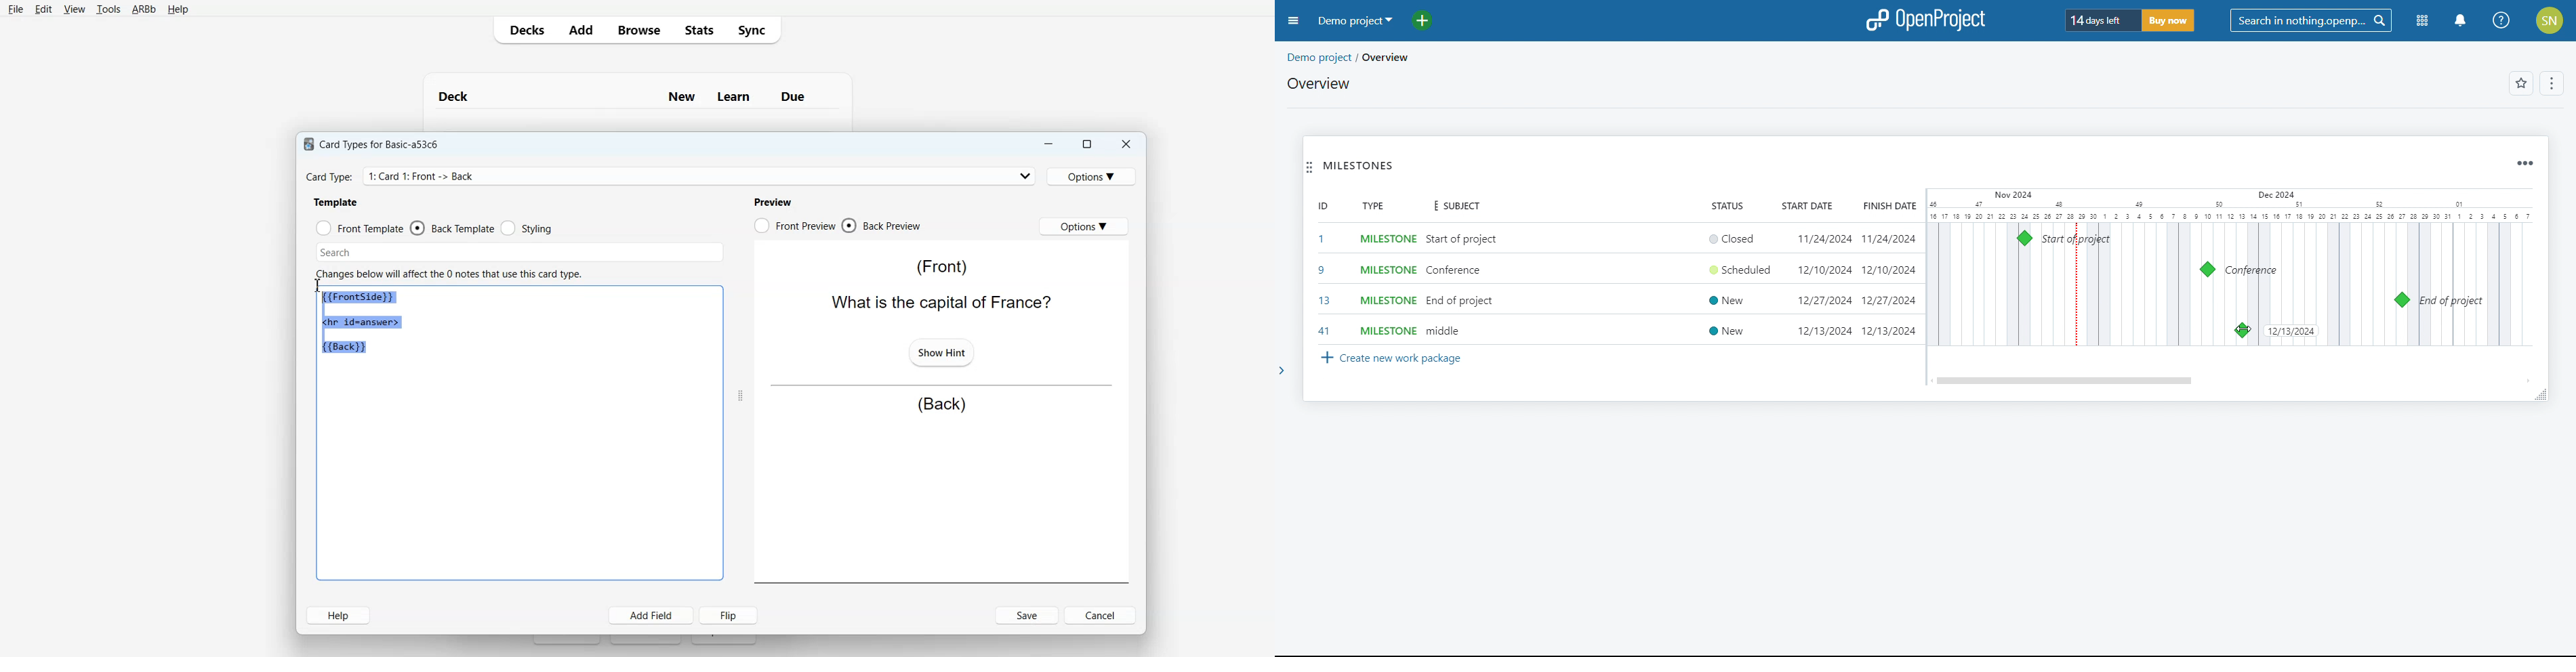 This screenshot has width=2576, height=672. What do you see at coordinates (44, 9) in the screenshot?
I see `Edit` at bounding box center [44, 9].